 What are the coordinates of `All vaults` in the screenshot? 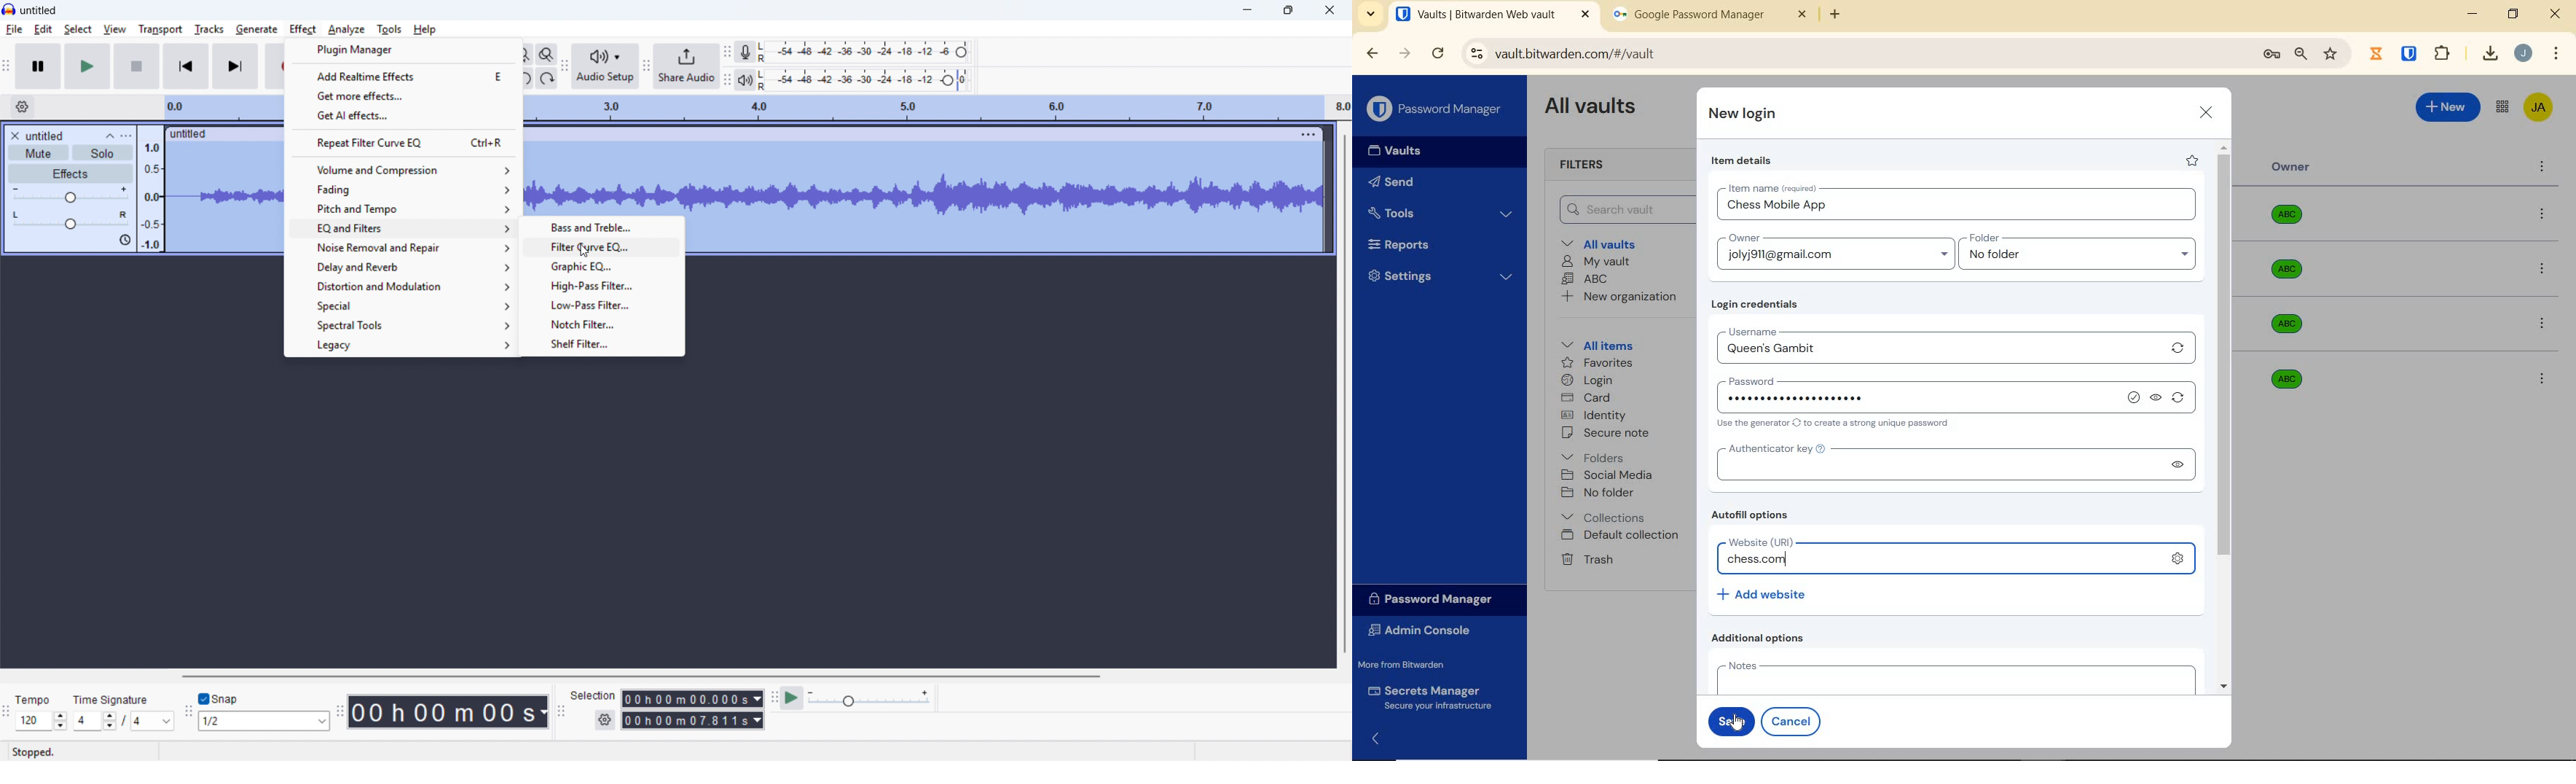 It's located at (1604, 243).